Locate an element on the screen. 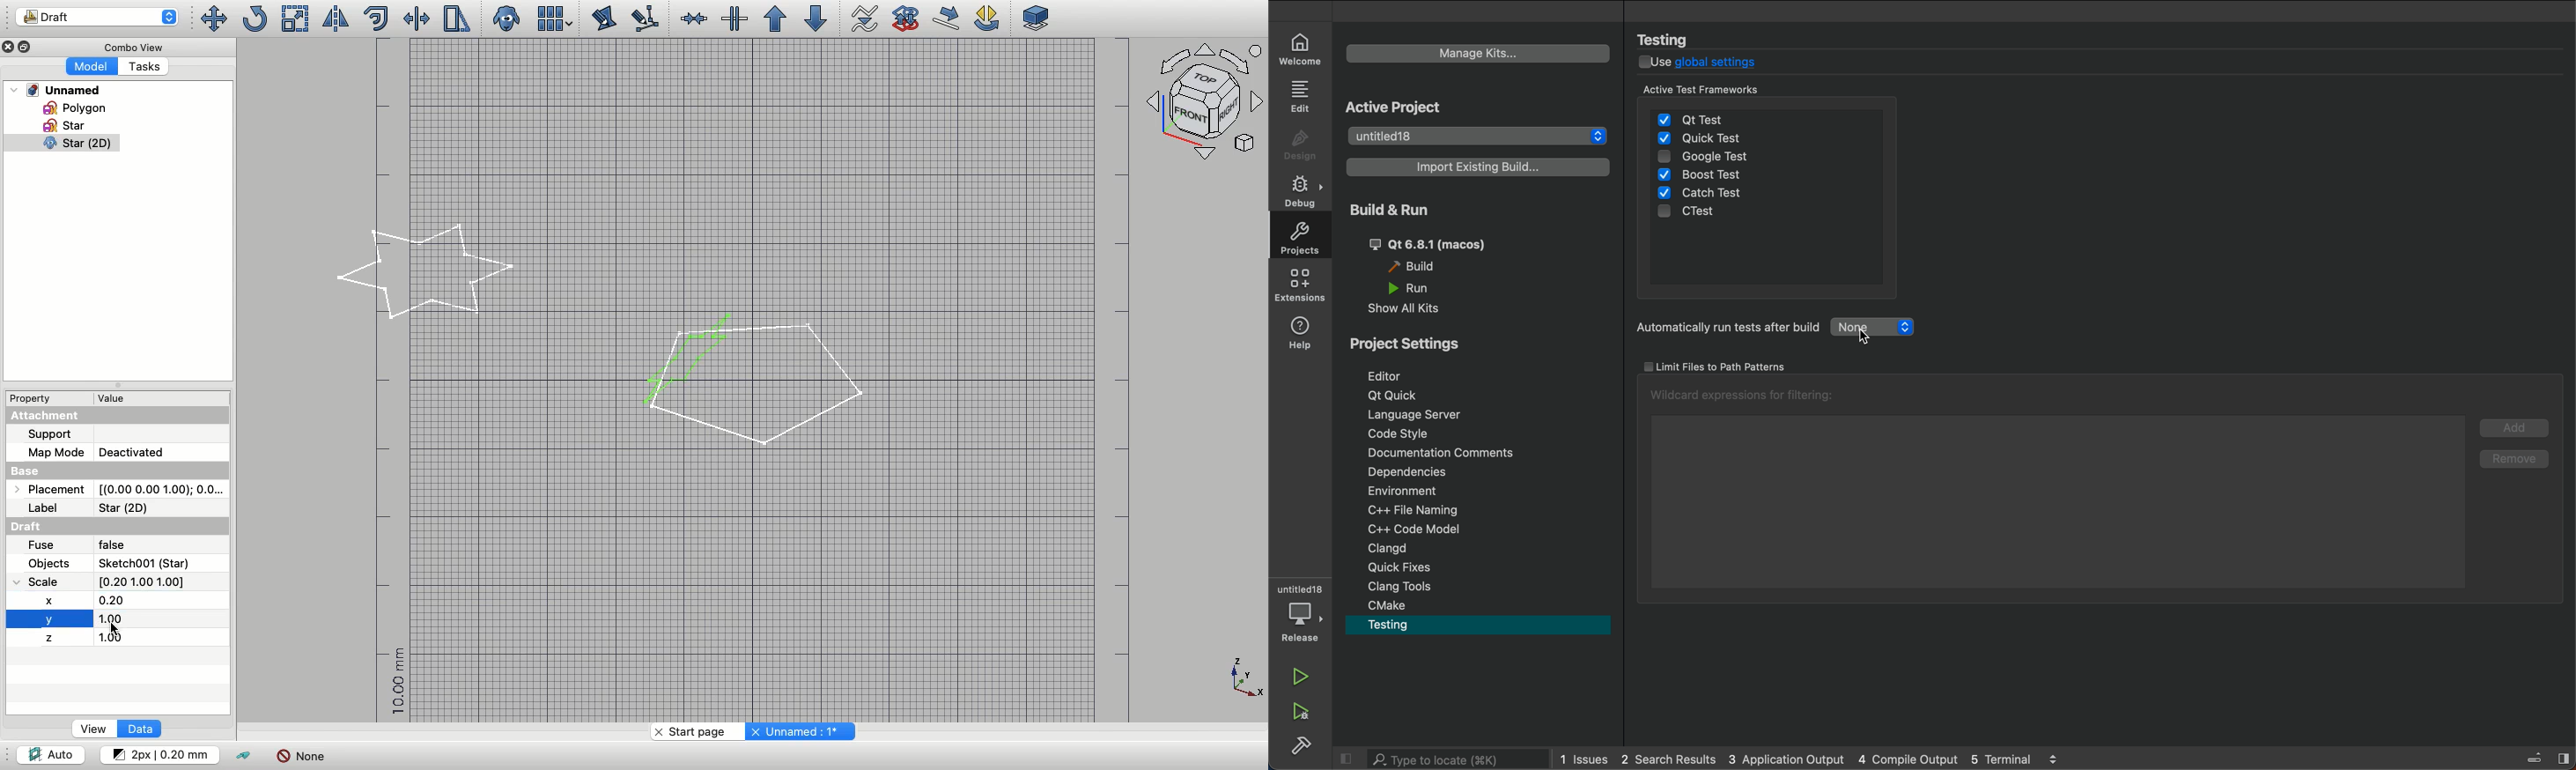 The image size is (2576, 784). Offset is located at coordinates (376, 19).